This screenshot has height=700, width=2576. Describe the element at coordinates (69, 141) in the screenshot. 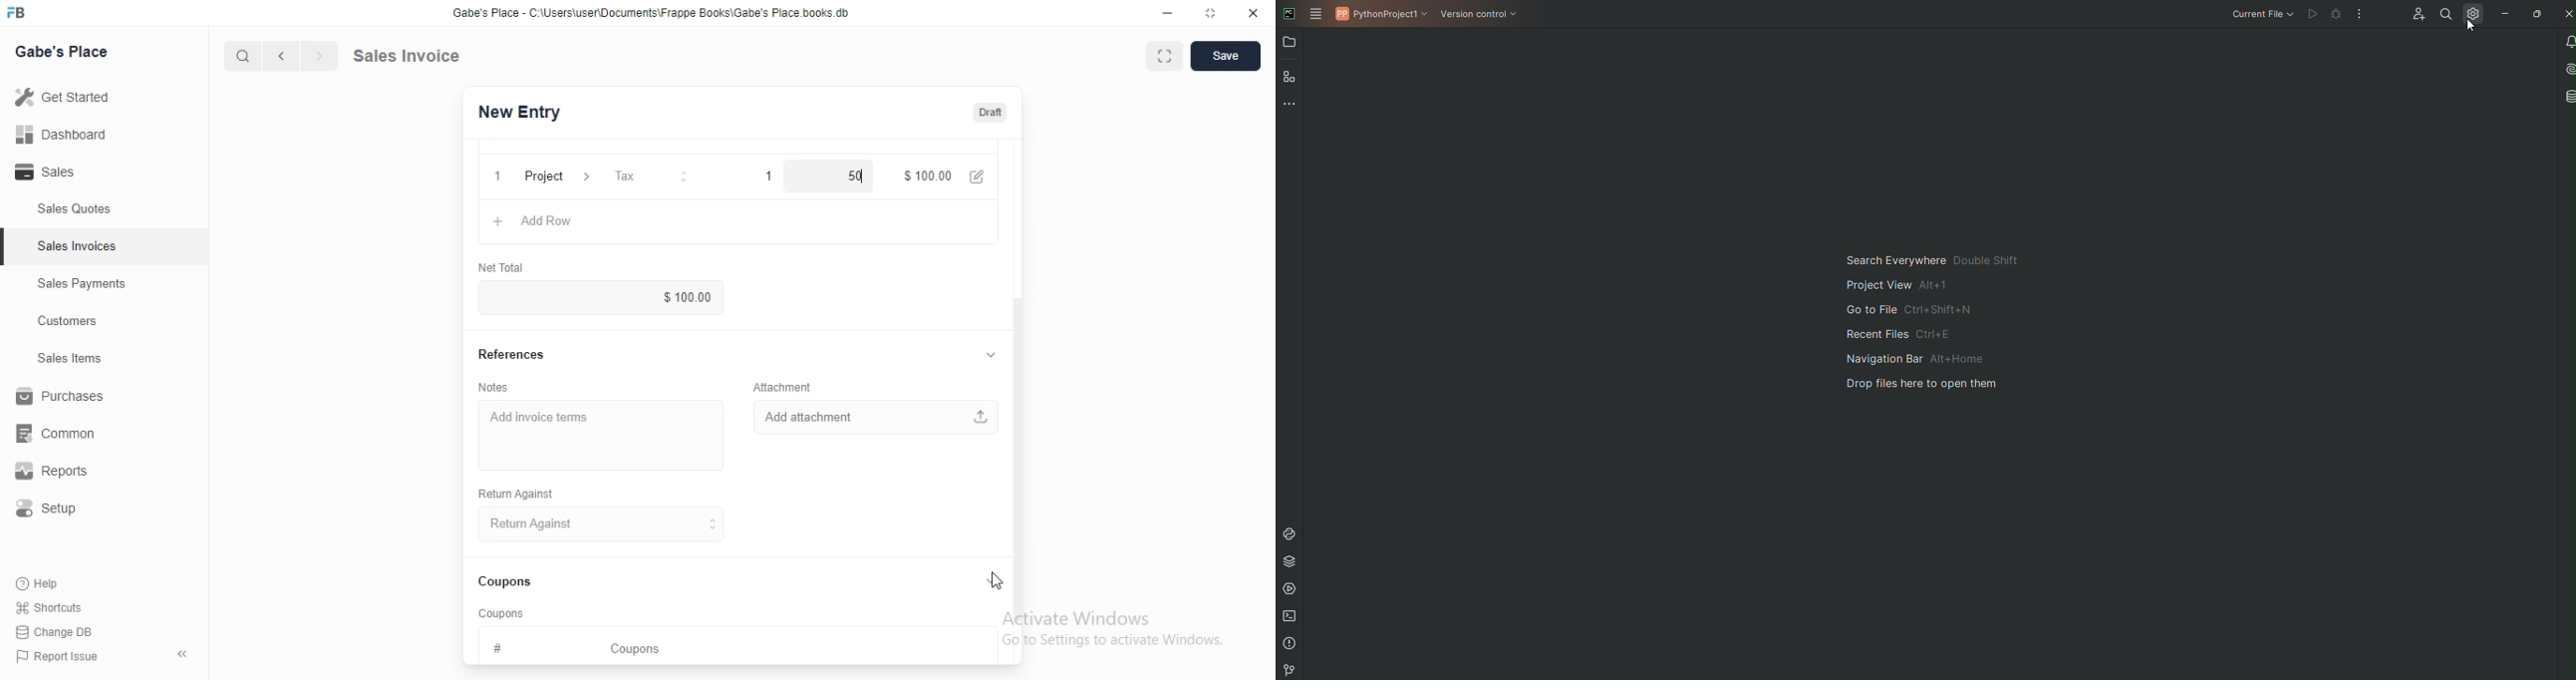

I see `all Dashboard` at that location.